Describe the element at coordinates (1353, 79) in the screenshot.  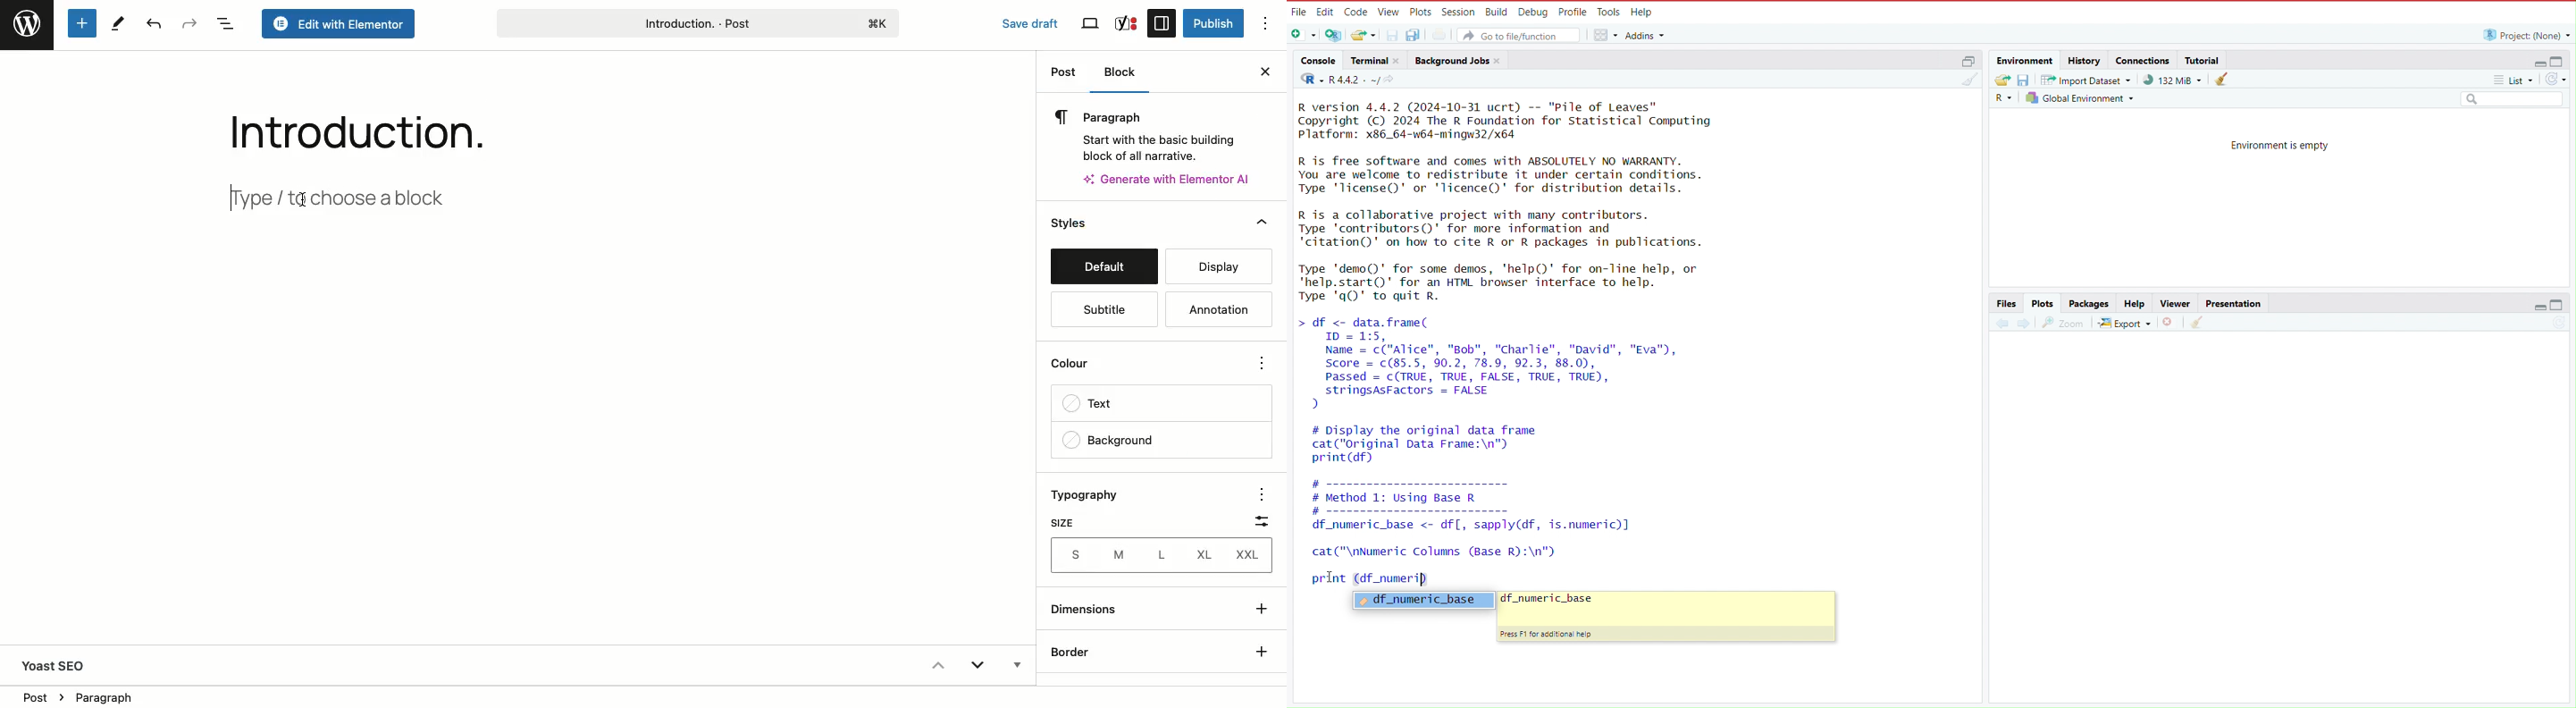
I see `R 4.4.2 . ~/` at that location.